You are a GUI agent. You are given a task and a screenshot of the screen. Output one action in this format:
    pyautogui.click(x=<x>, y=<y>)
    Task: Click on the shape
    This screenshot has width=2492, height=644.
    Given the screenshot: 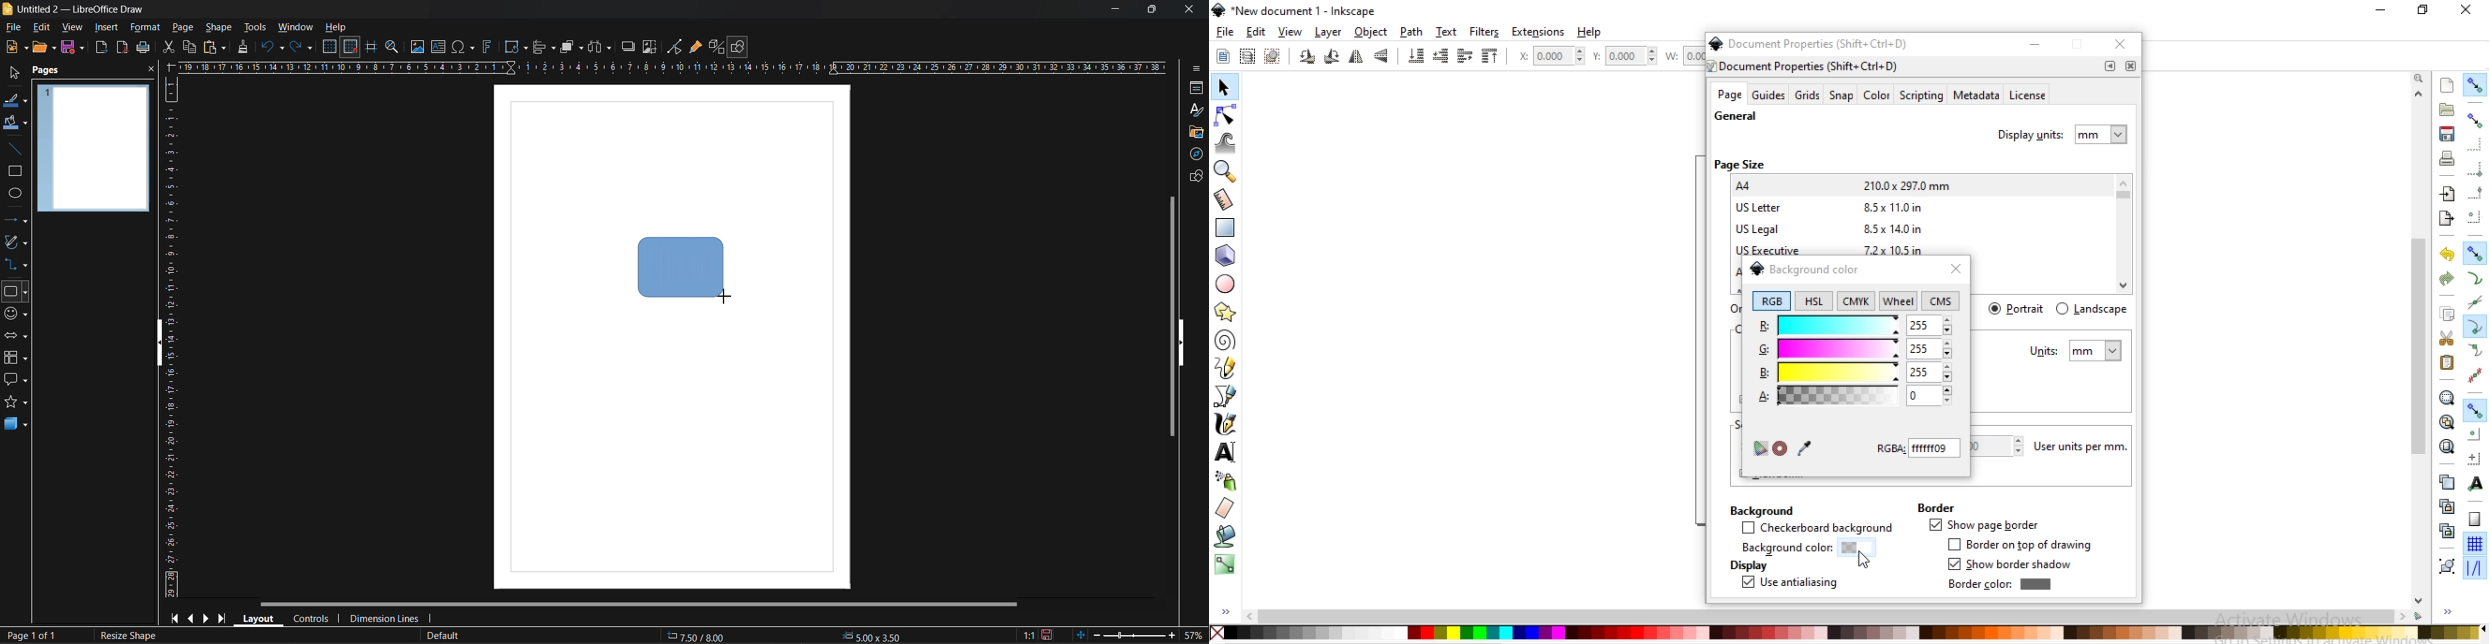 What is the action you would take?
    pyautogui.click(x=222, y=27)
    